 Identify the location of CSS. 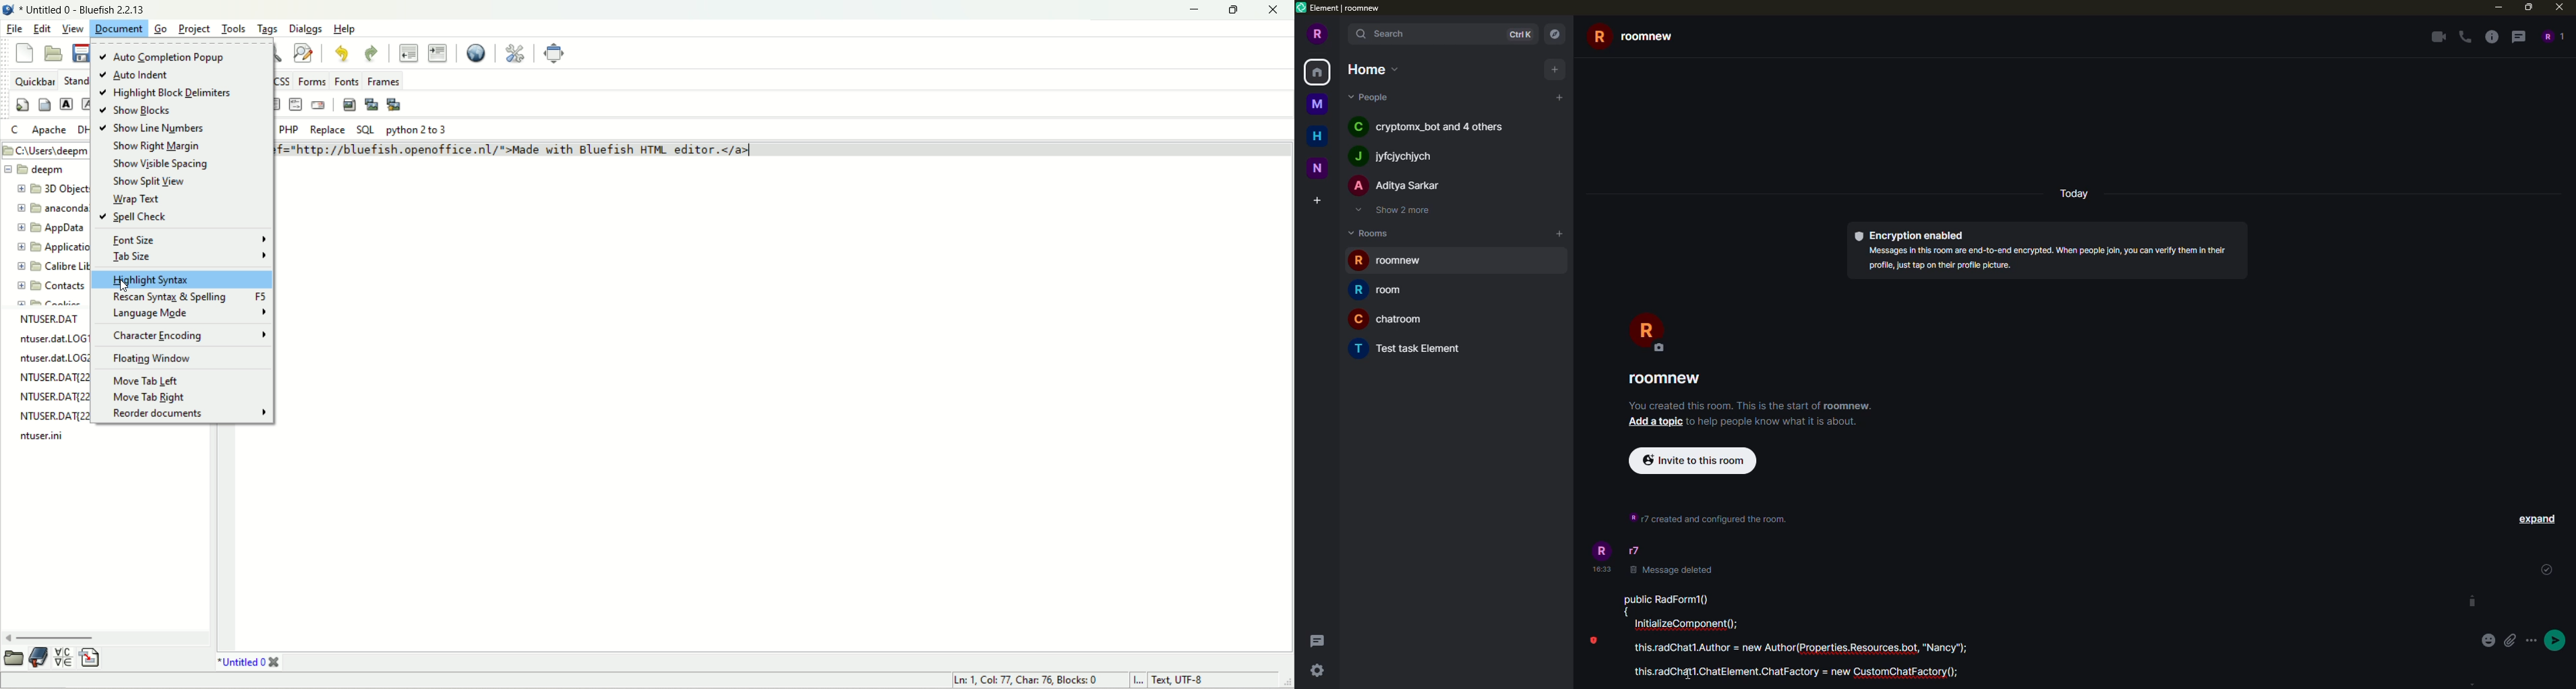
(284, 80).